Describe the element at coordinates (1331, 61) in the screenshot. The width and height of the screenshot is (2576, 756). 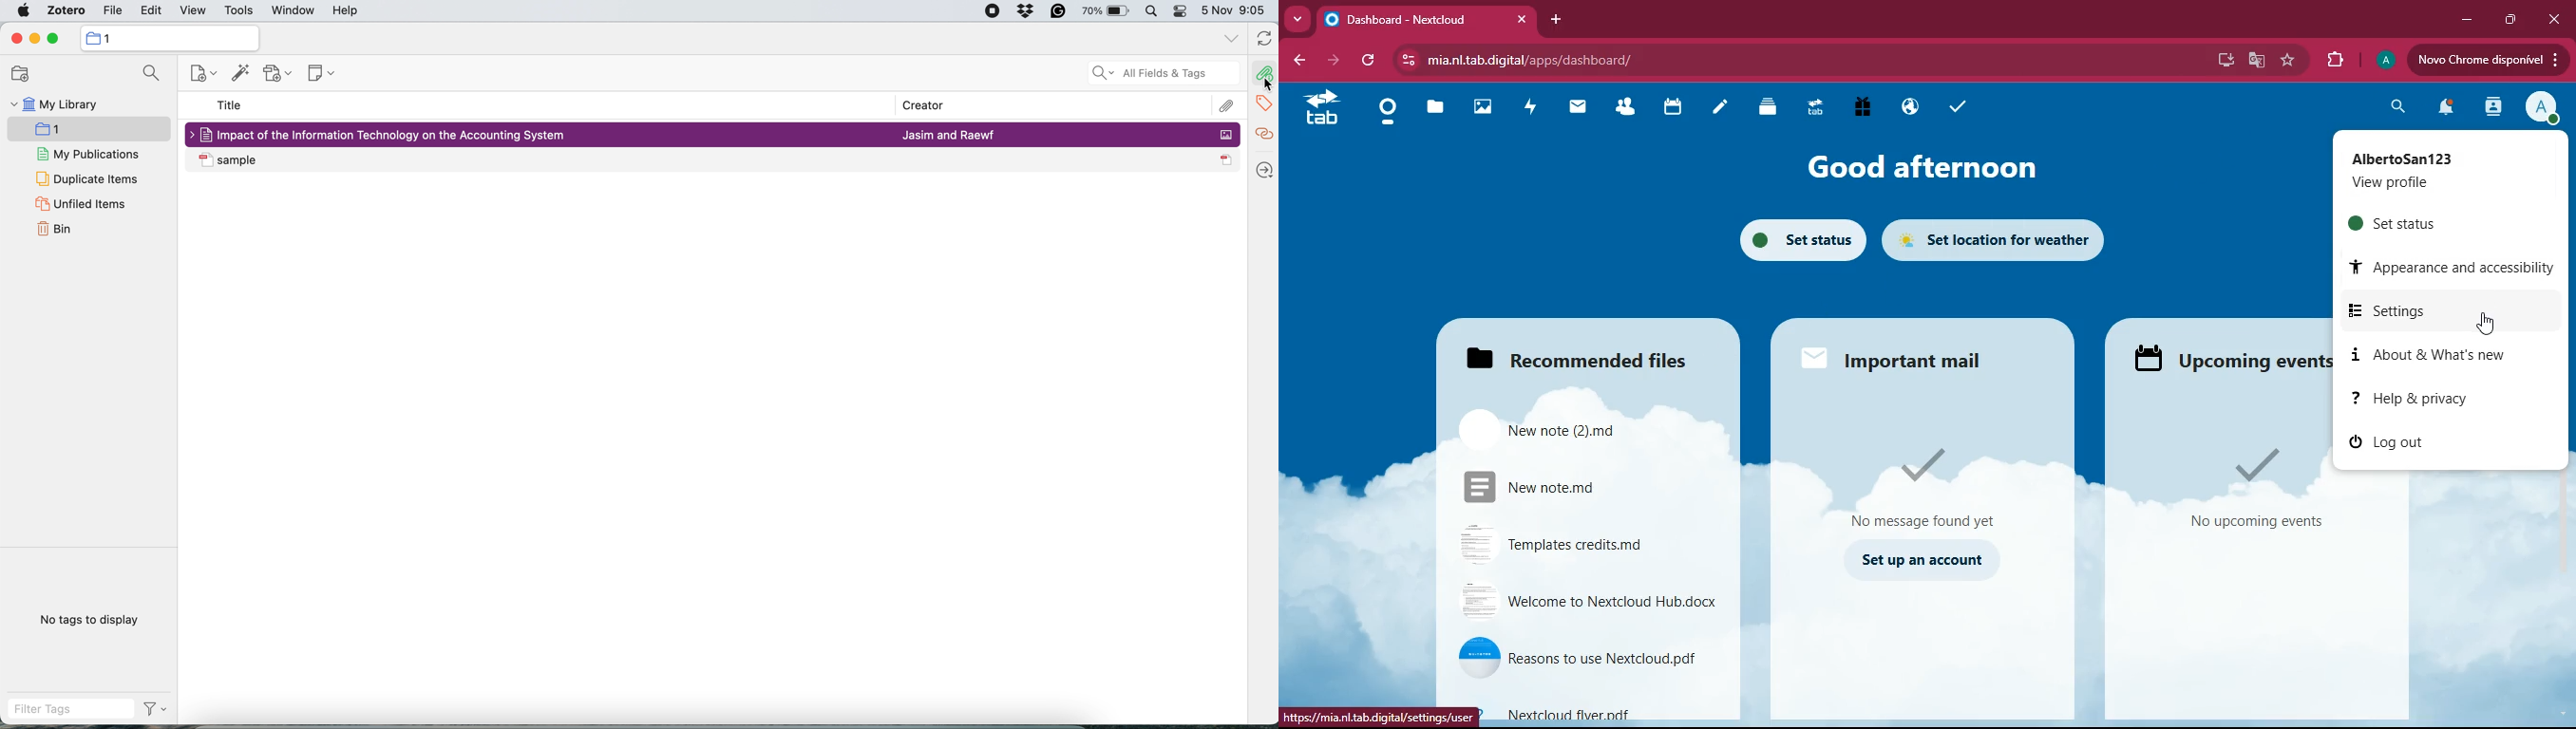
I see `forward` at that location.